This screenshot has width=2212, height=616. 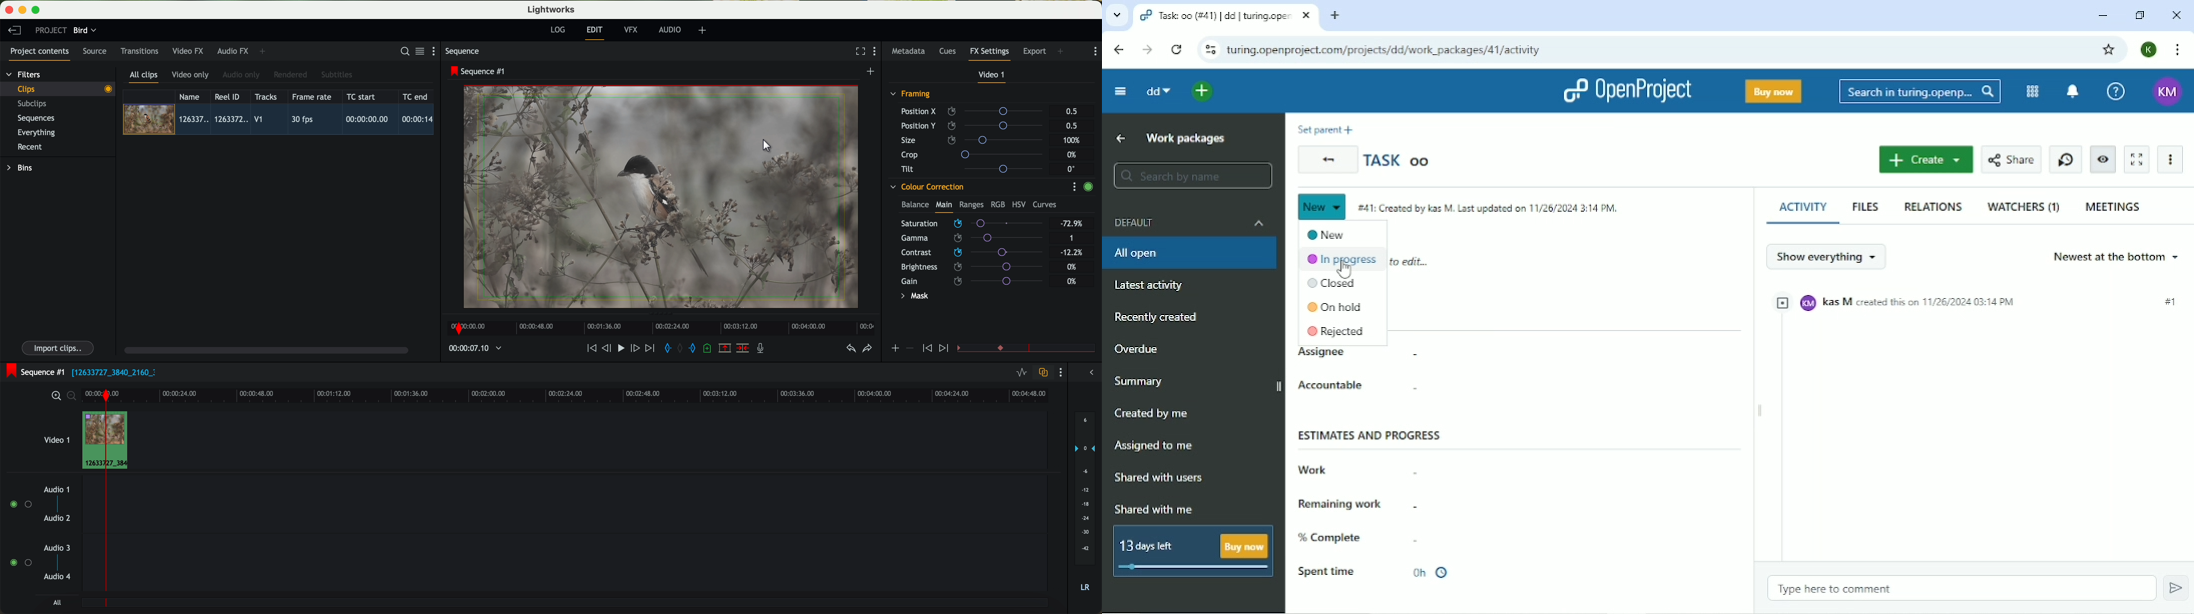 I want to click on cursor, so click(x=1350, y=269).